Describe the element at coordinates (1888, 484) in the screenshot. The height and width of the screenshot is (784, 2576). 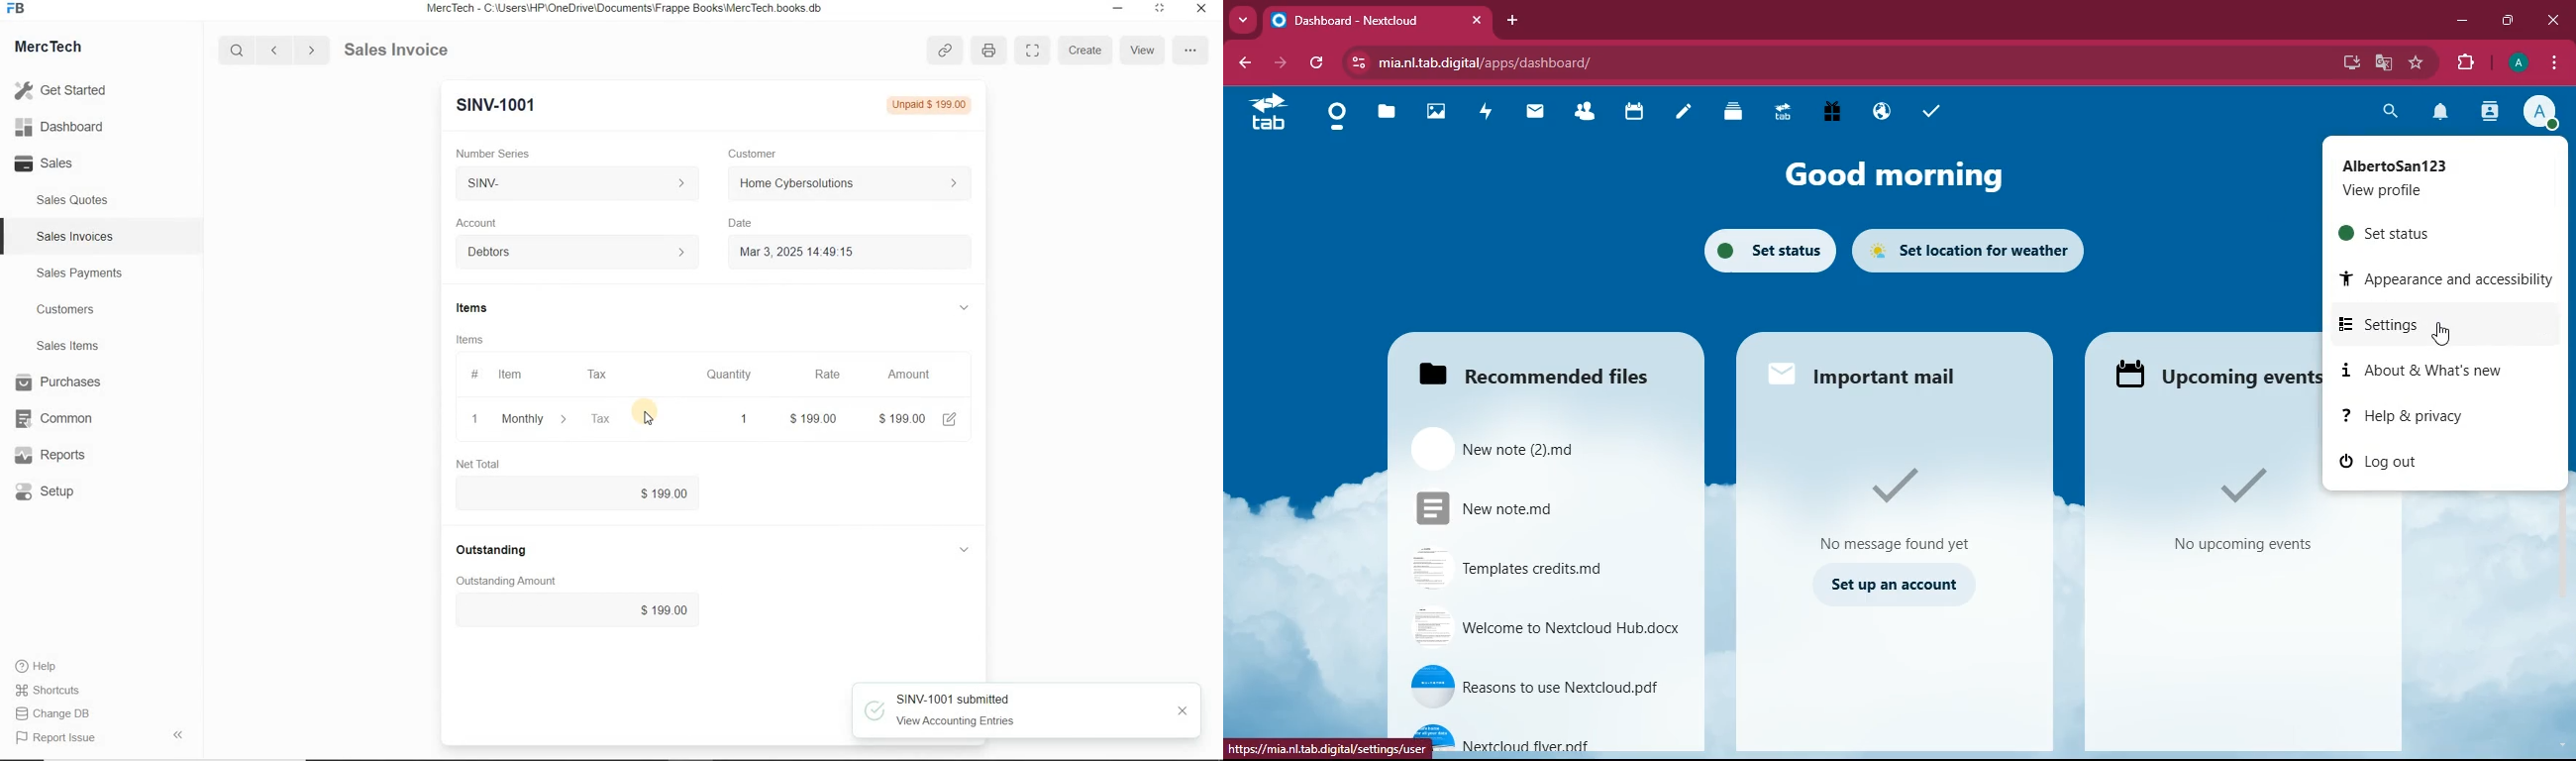
I see `tick` at that location.